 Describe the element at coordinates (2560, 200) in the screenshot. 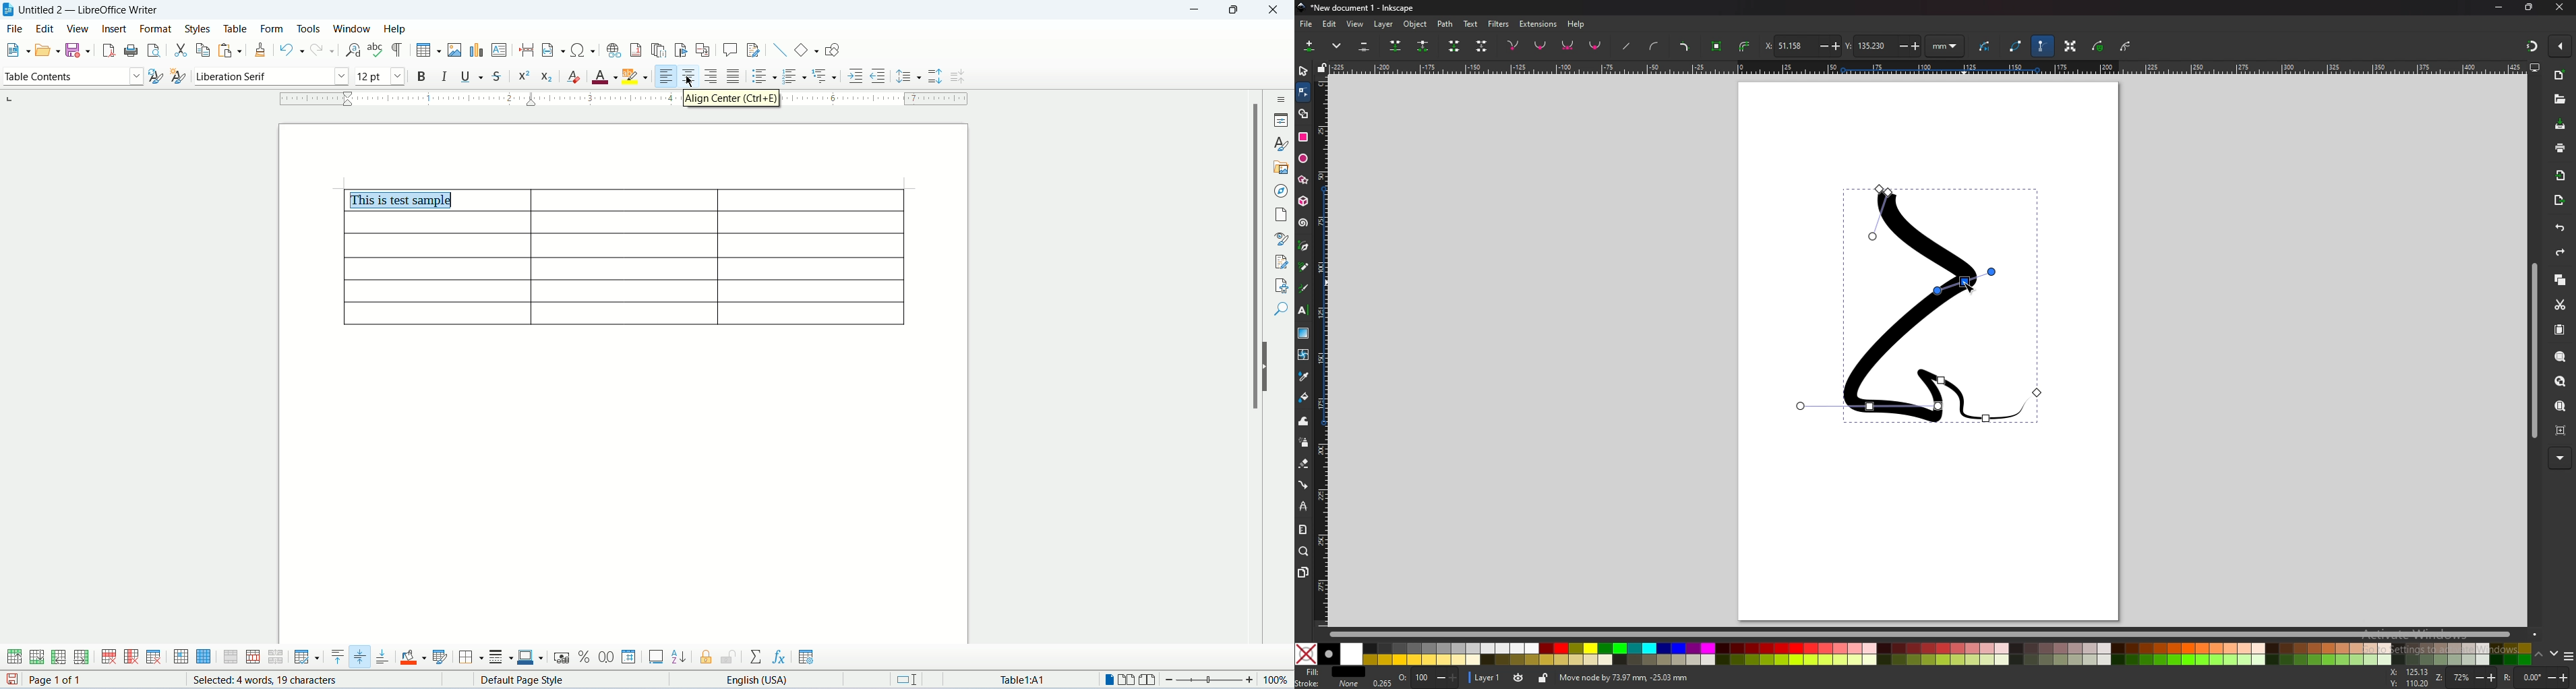

I see `export` at that location.